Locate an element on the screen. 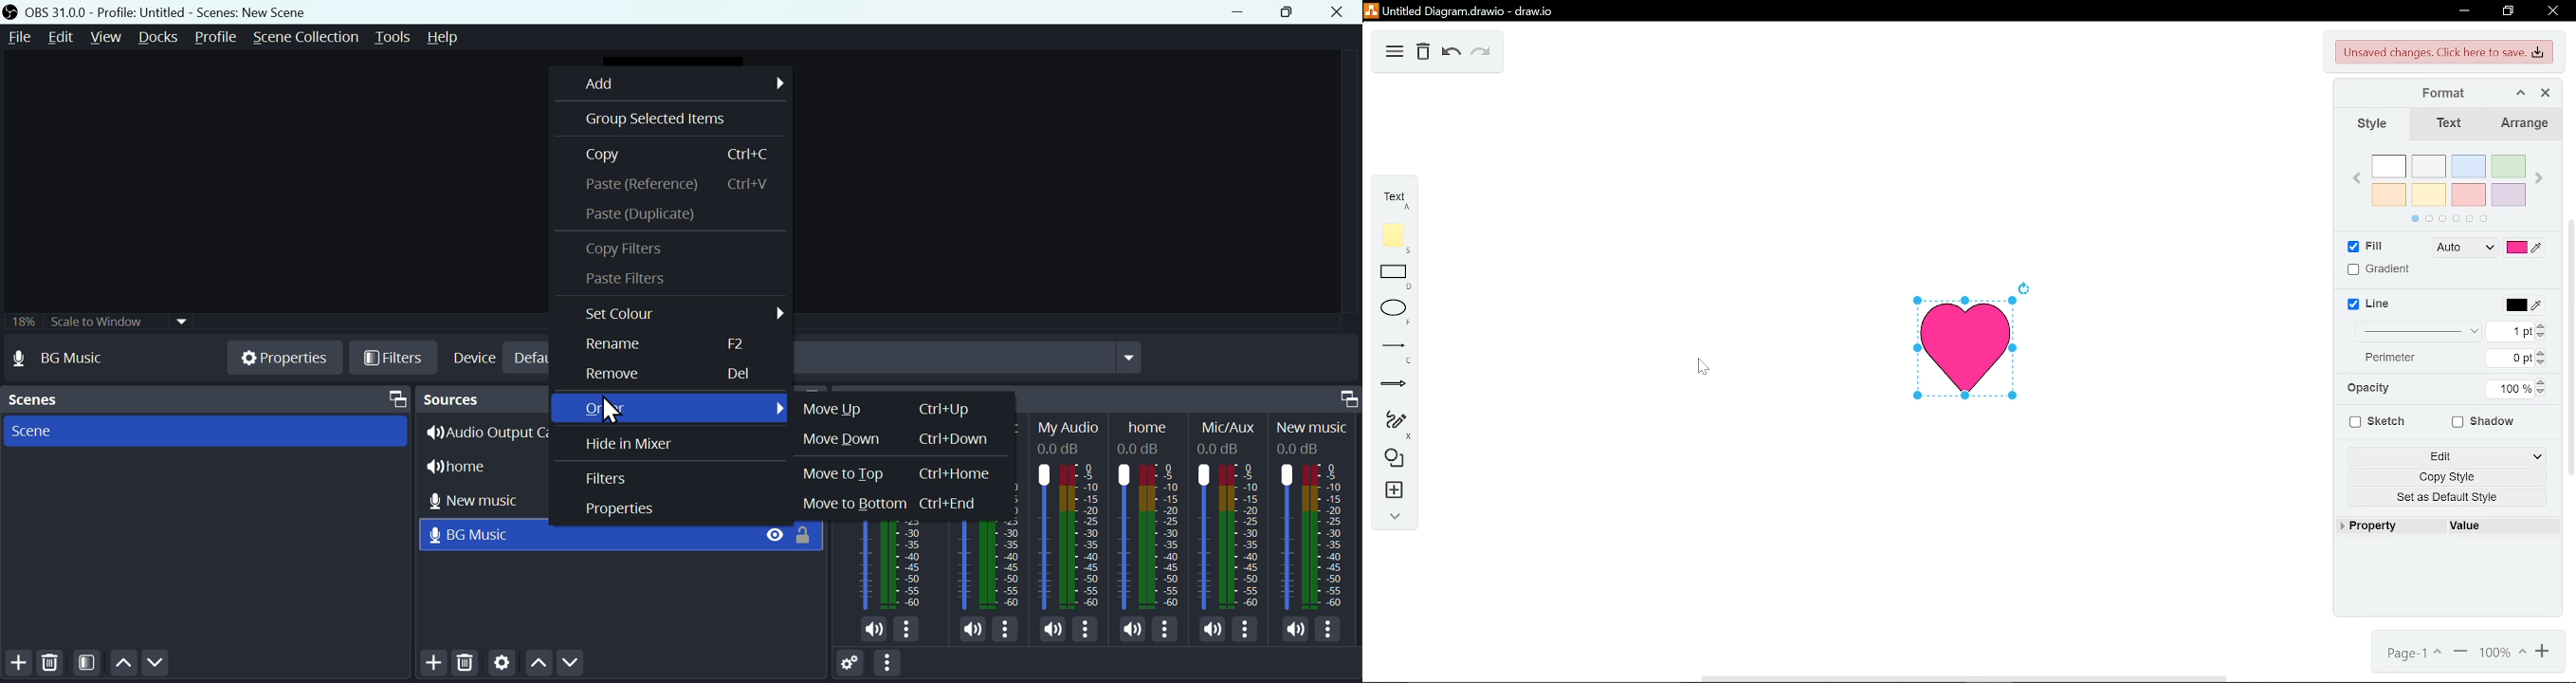 The width and height of the screenshot is (2576, 700). diagram is located at coordinates (1396, 53).